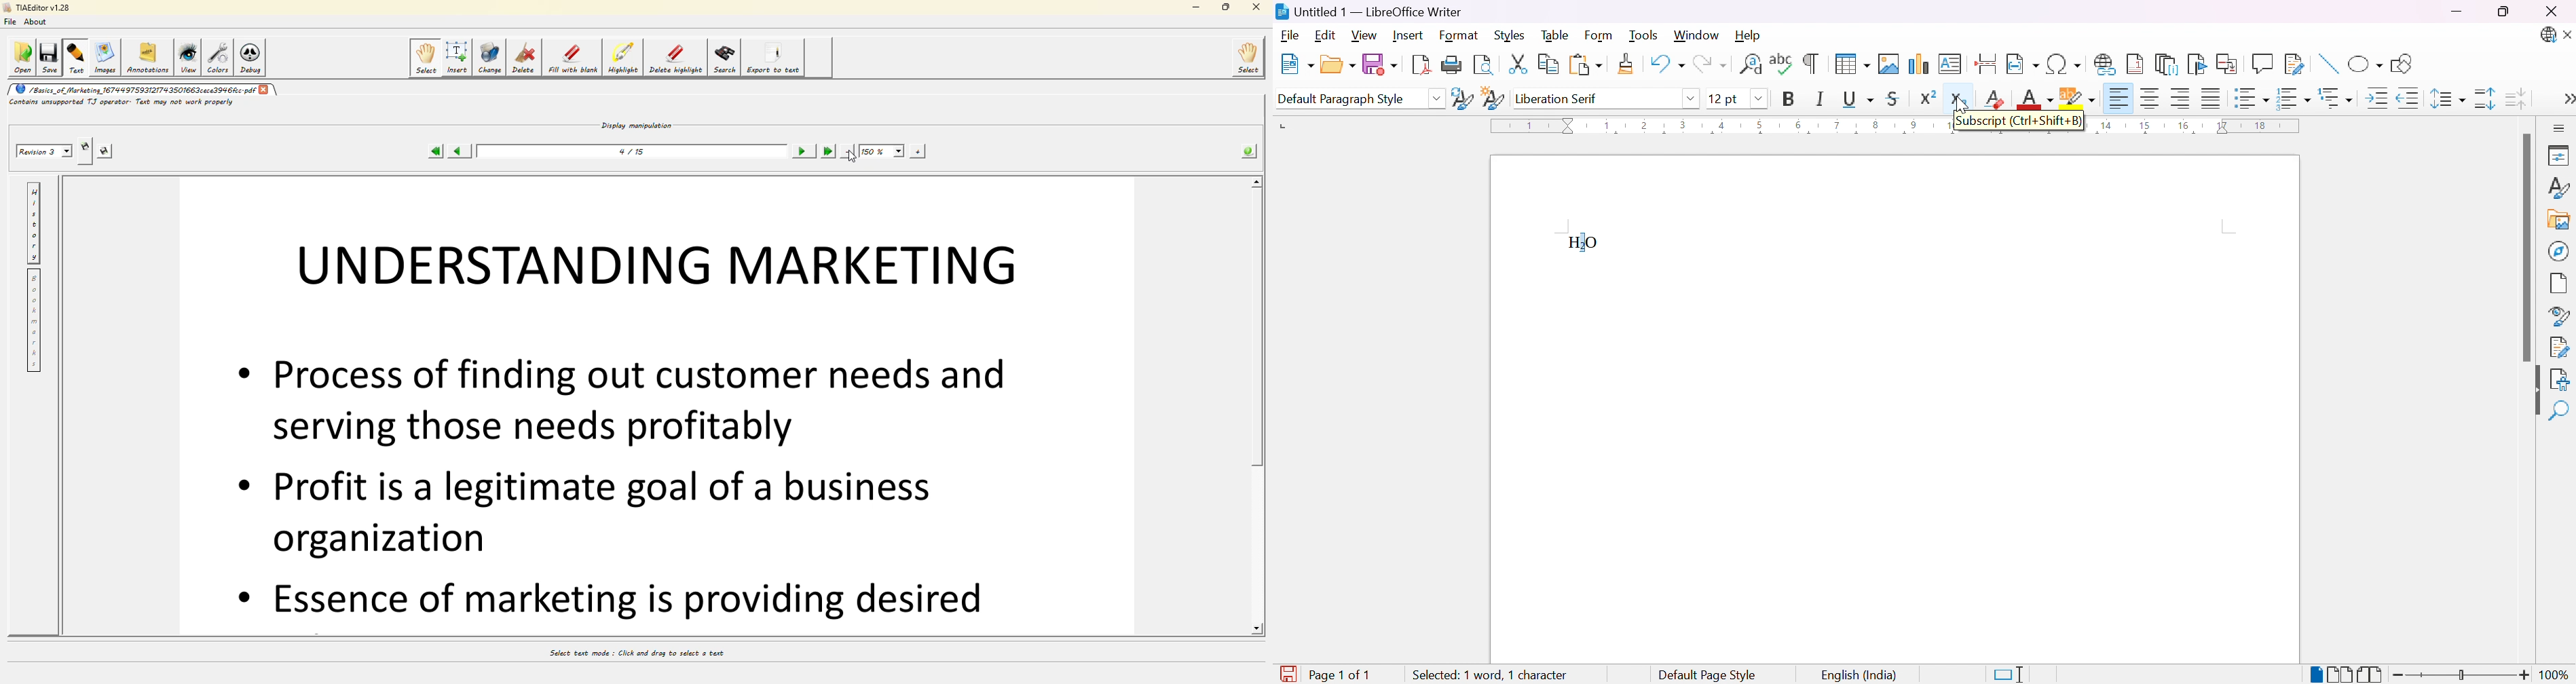 Image resolution: width=2576 pixels, height=700 pixels. Describe the element at coordinates (1890, 64) in the screenshot. I see `Insert image` at that location.